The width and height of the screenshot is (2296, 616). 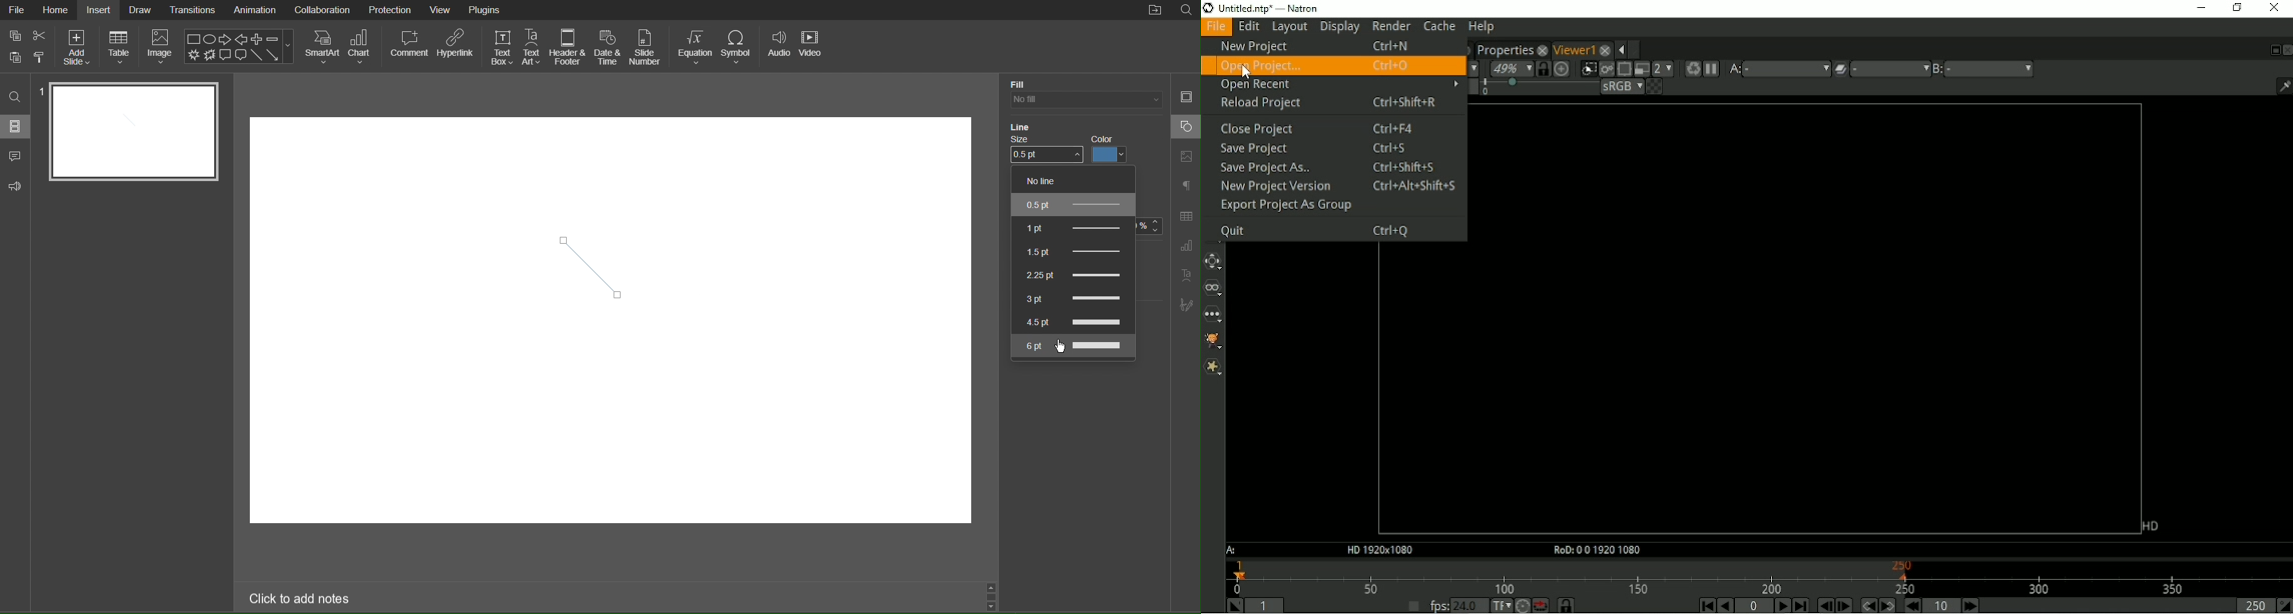 What do you see at coordinates (1024, 128) in the screenshot?
I see `Line` at bounding box center [1024, 128].